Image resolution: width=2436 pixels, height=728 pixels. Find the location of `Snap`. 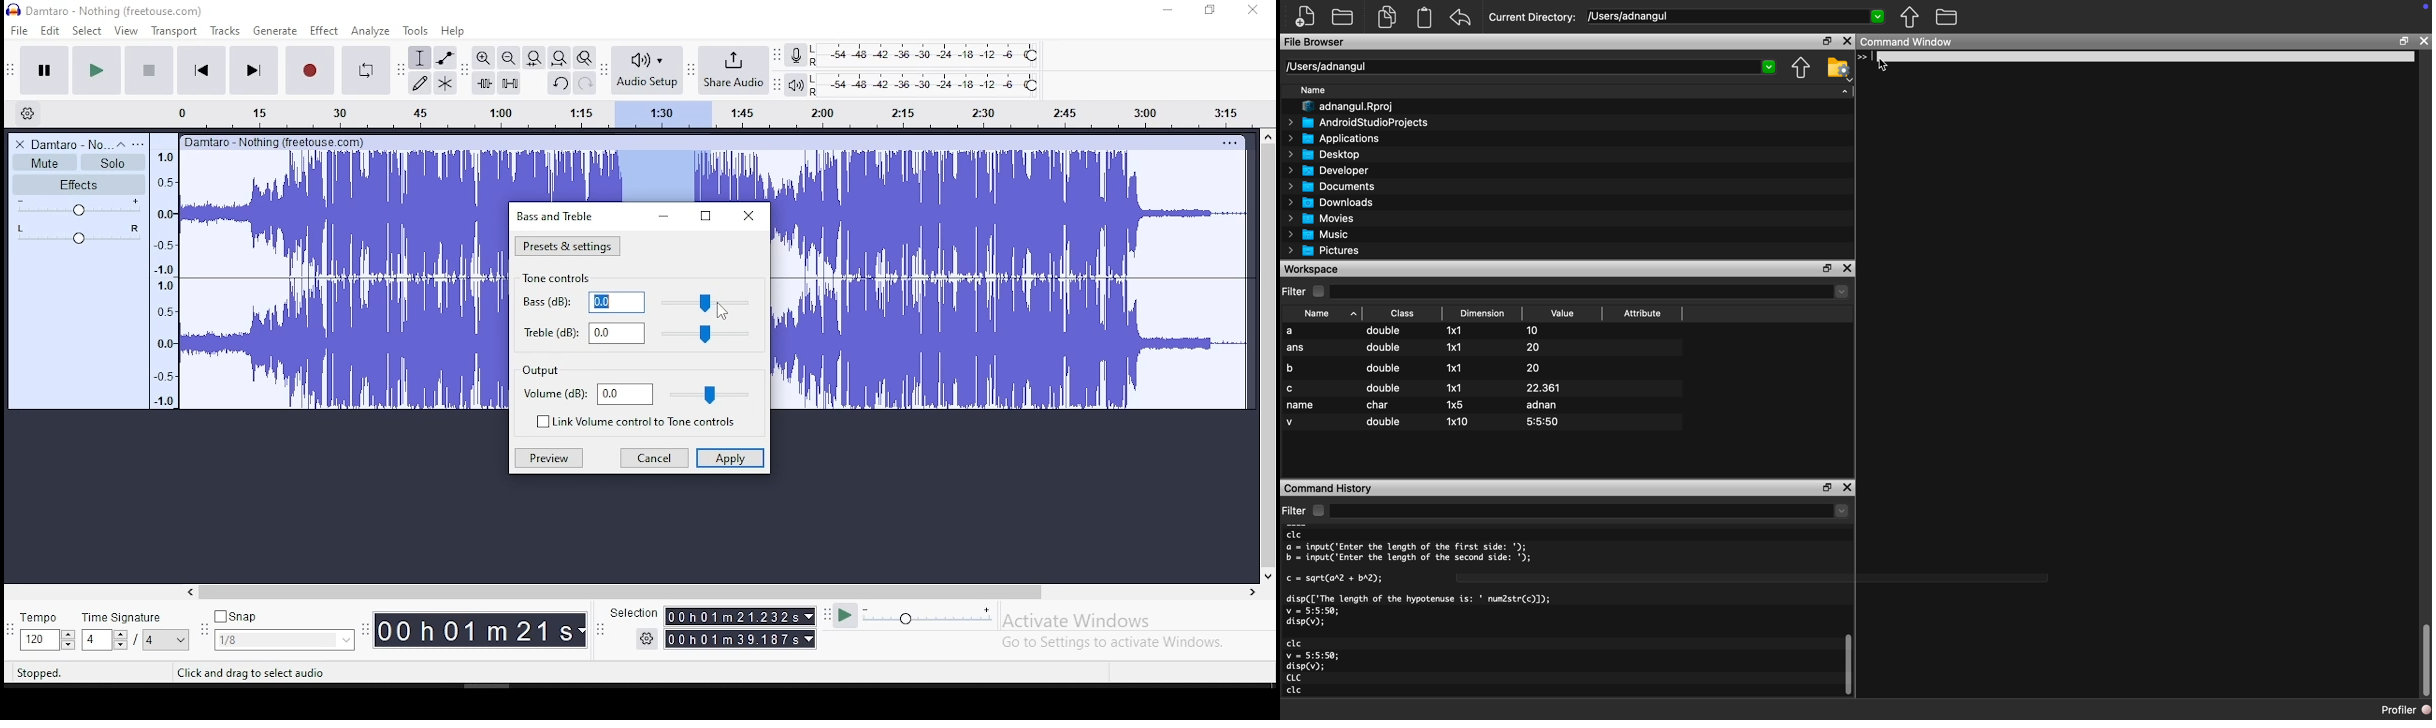

Snap is located at coordinates (284, 617).